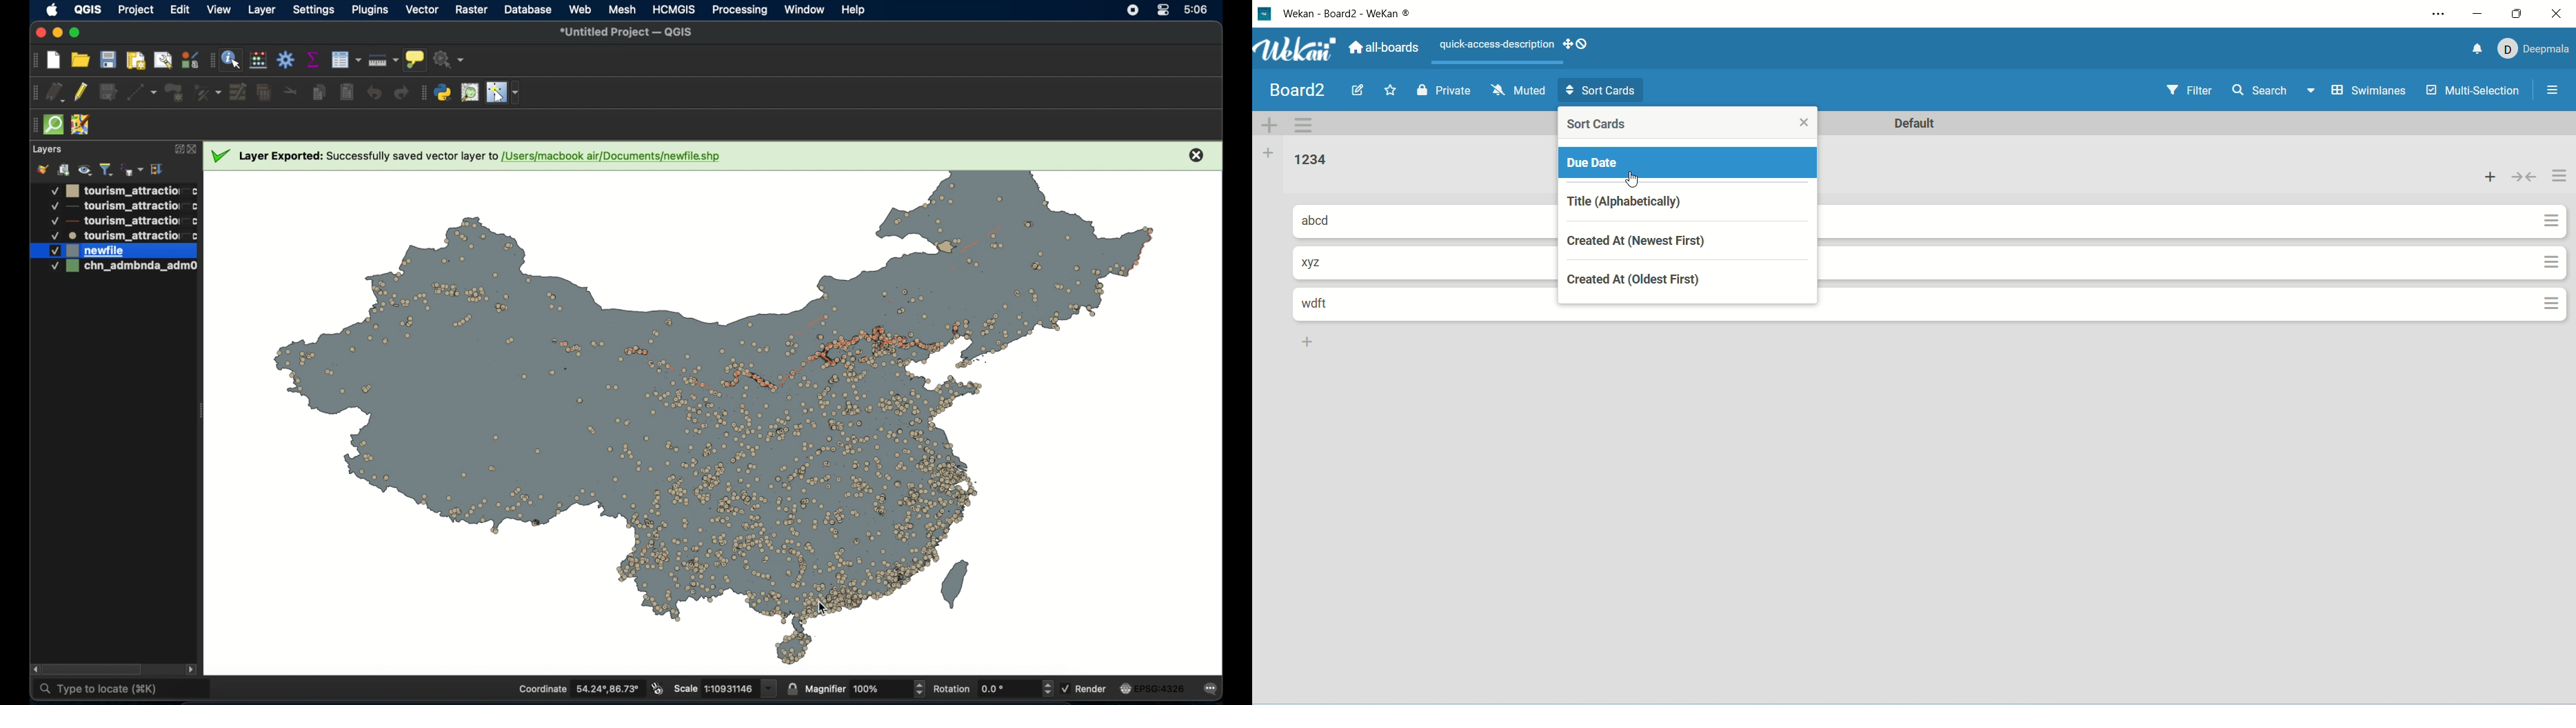 The width and height of the screenshot is (2576, 728). Describe the element at coordinates (1600, 91) in the screenshot. I see `sort cards` at that location.